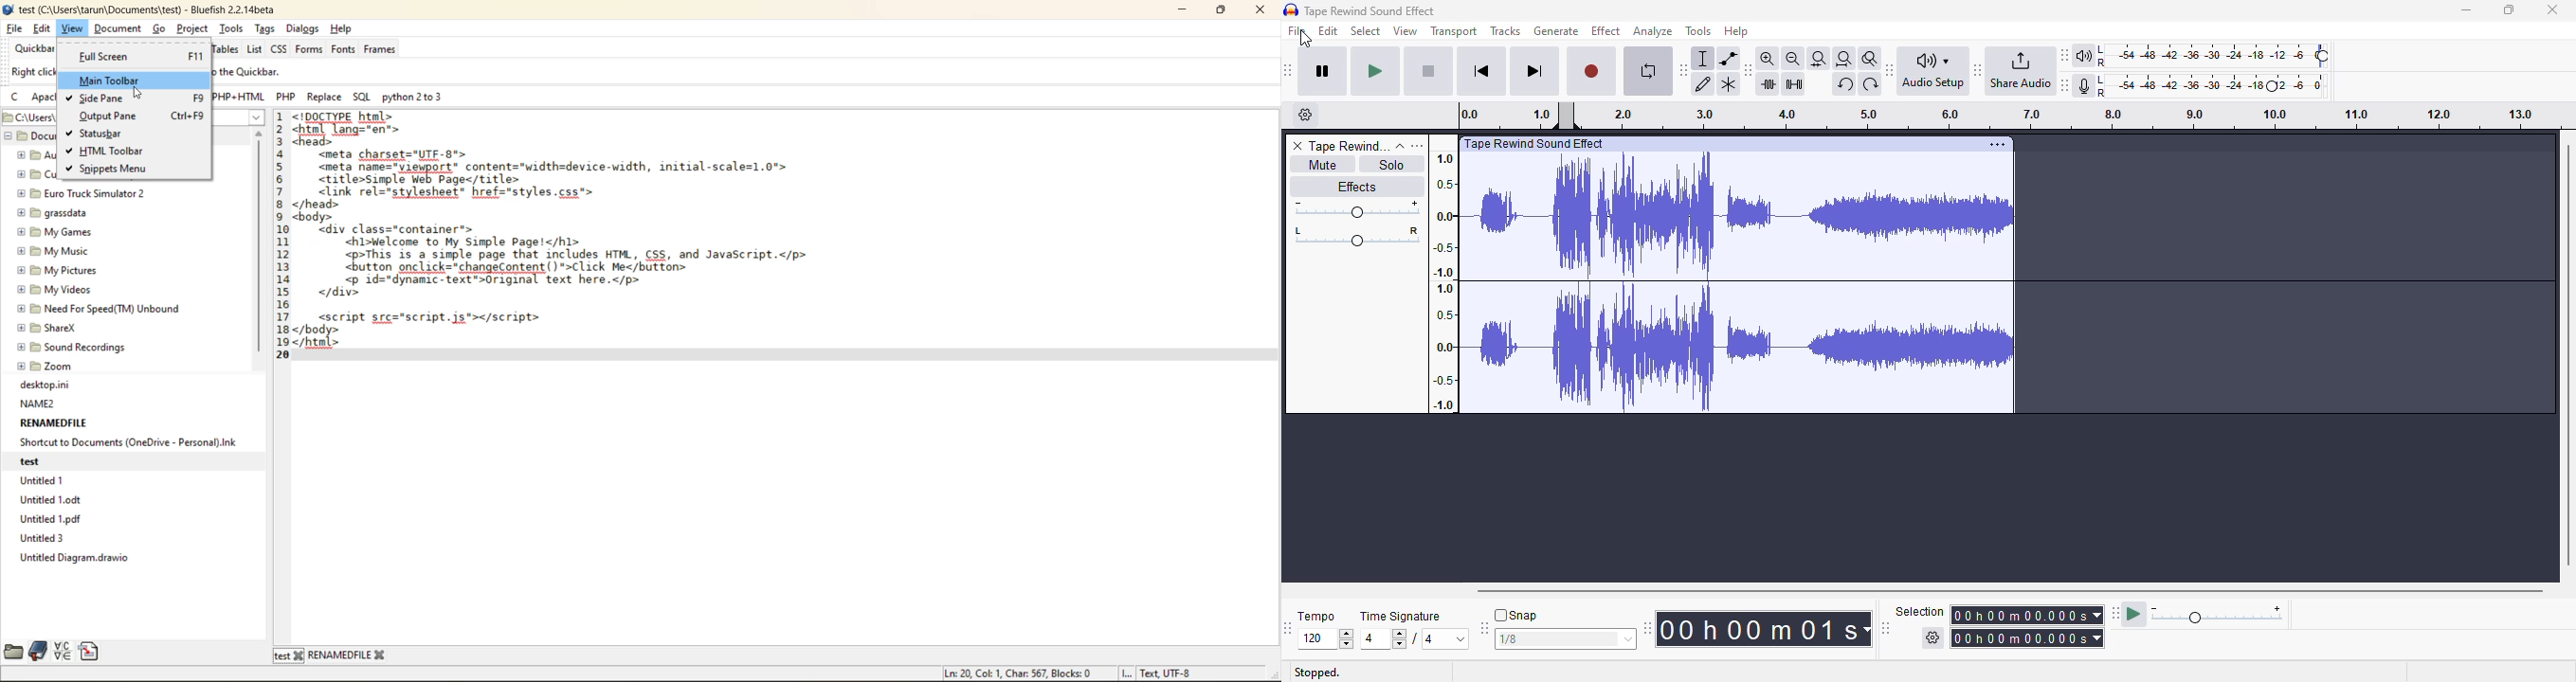  Describe the element at coordinates (1350, 146) in the screenshot. I see `track` at that location.